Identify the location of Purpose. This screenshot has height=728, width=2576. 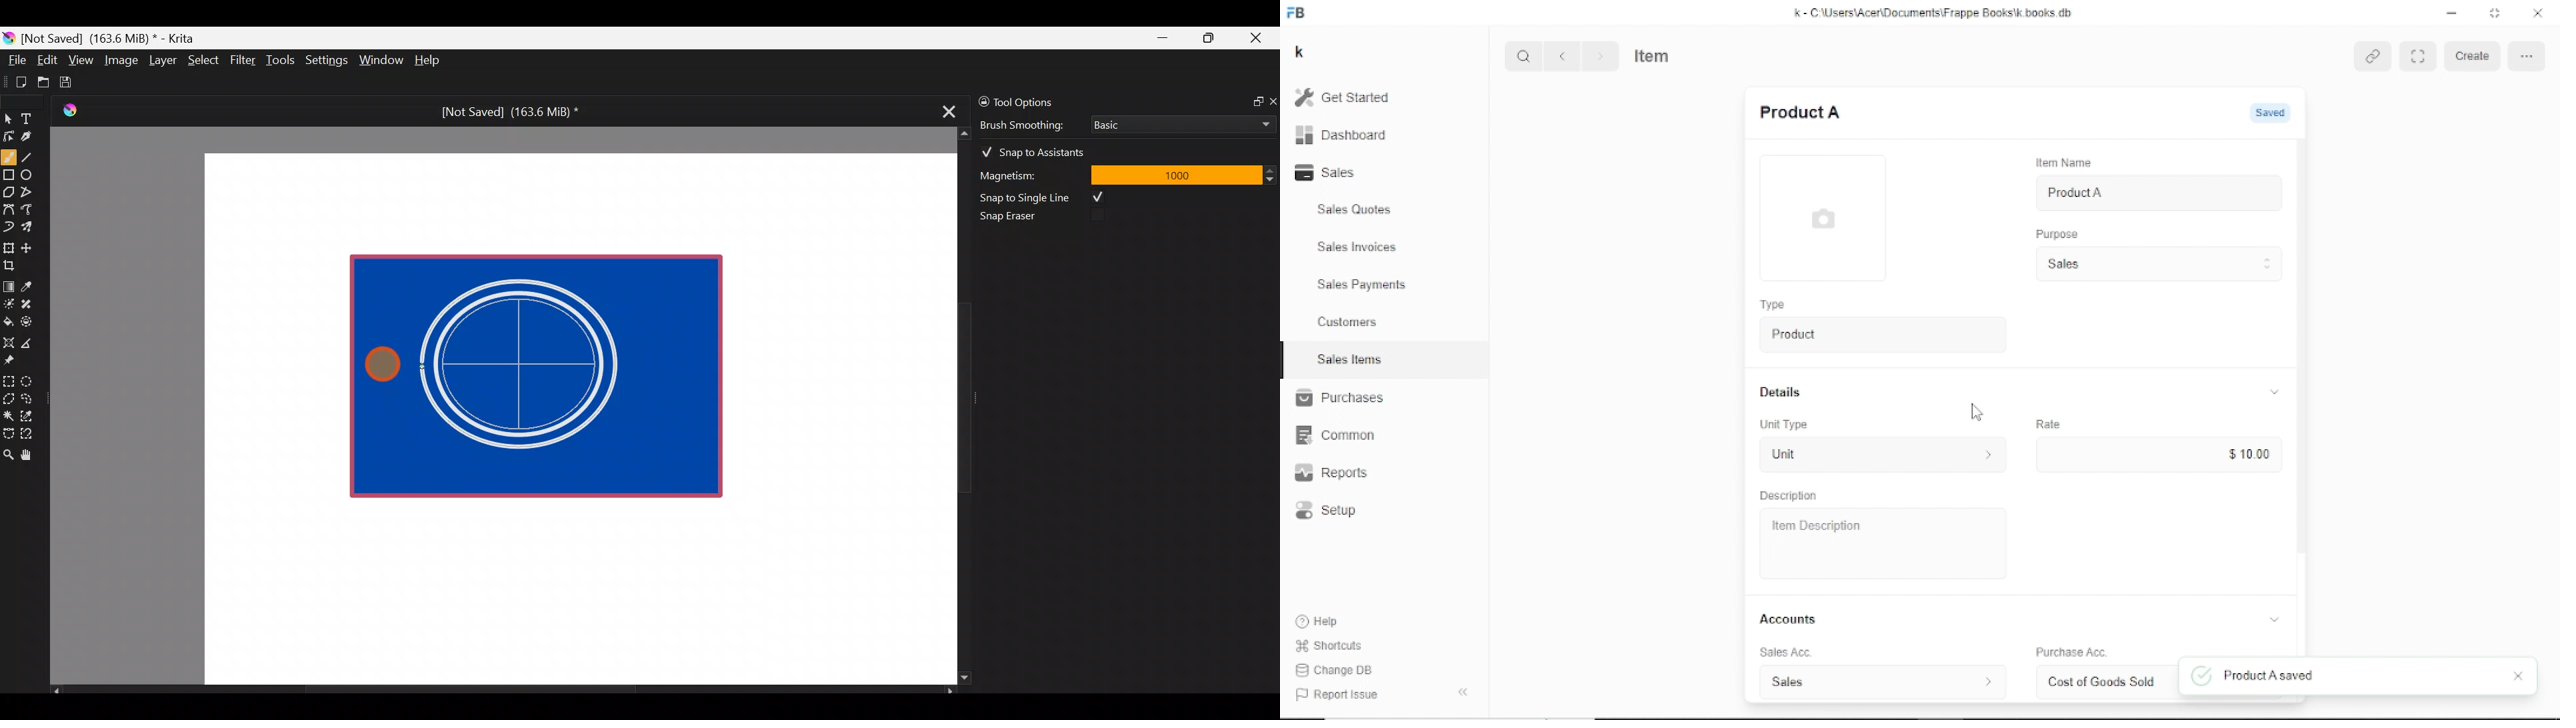
(2055, 233).